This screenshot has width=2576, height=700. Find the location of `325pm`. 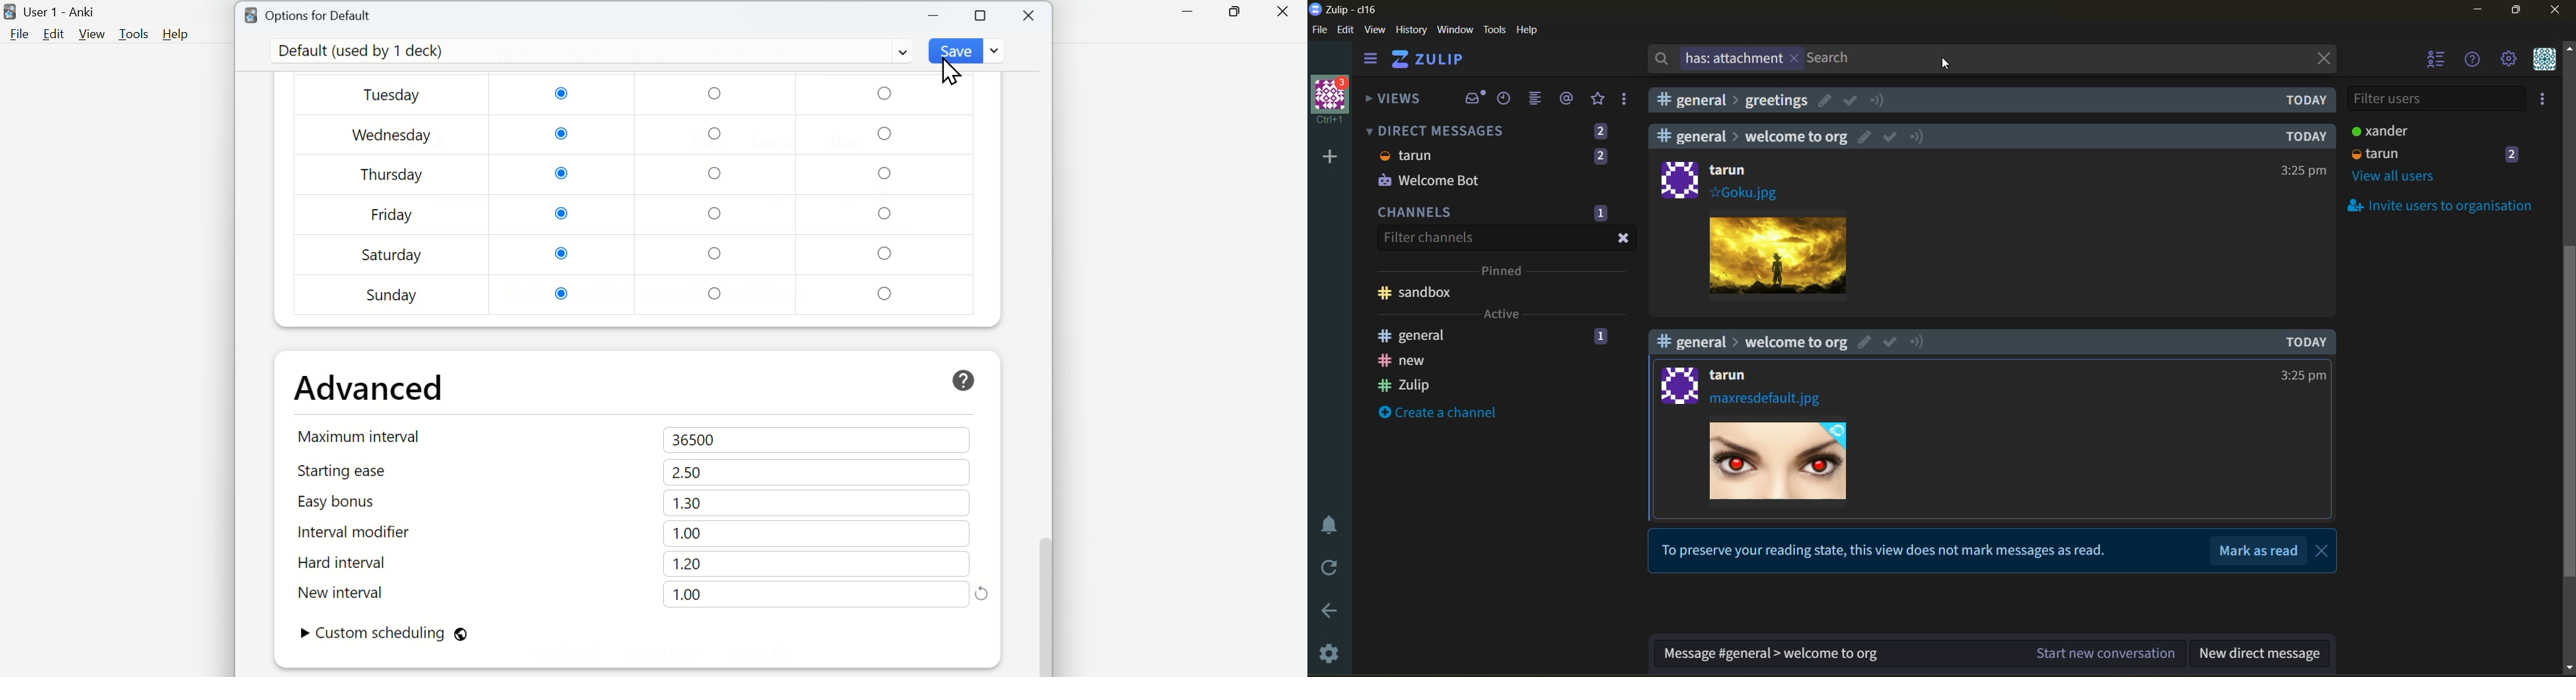

325pm is located at coordinates (2305, 170).